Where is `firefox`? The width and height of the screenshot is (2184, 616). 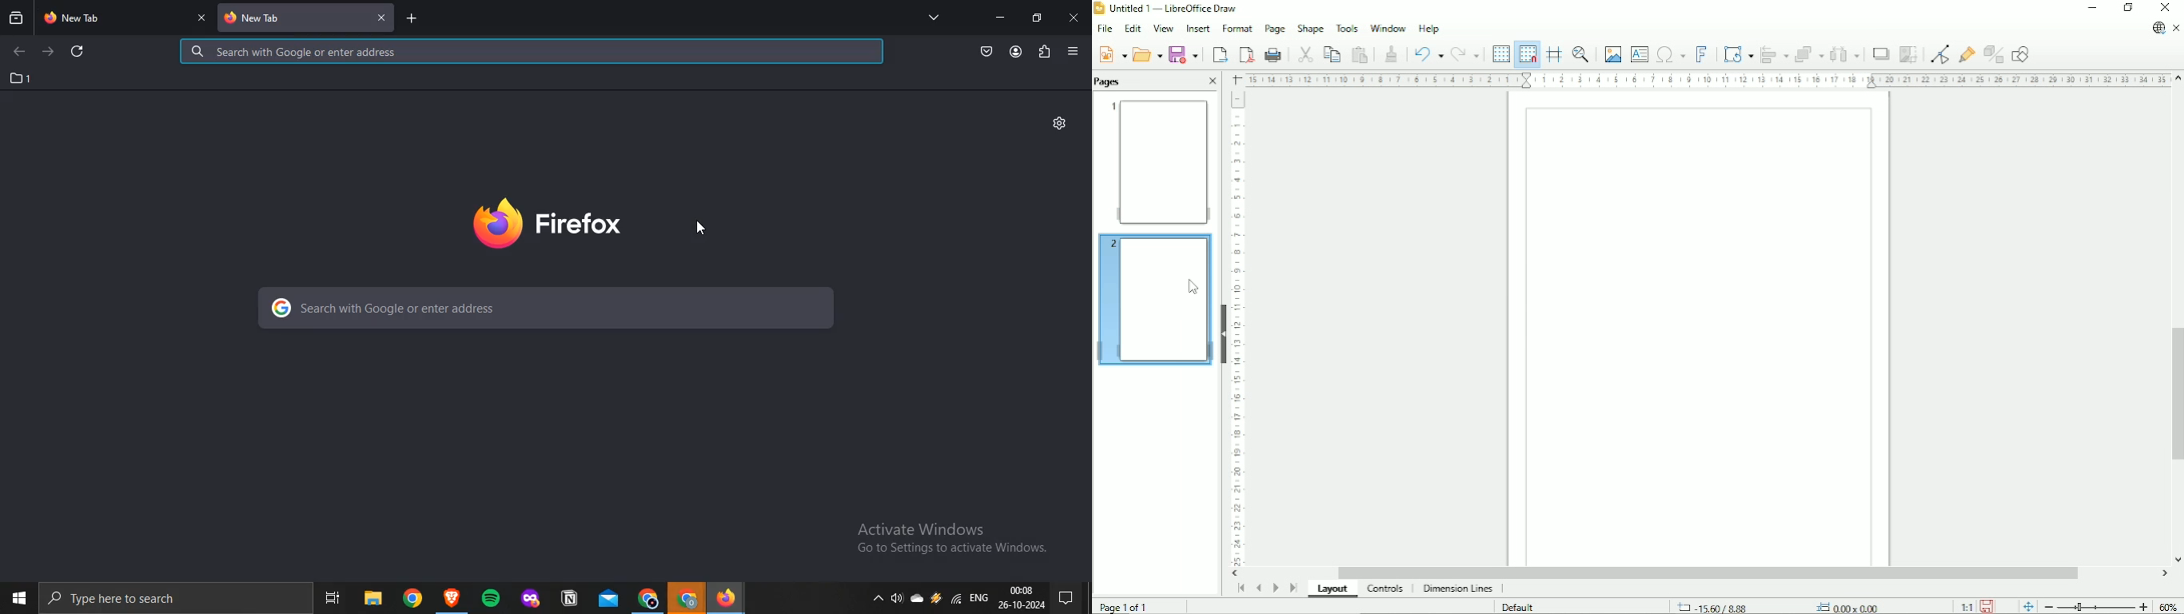 firefox is located at coordinates (732, 597).